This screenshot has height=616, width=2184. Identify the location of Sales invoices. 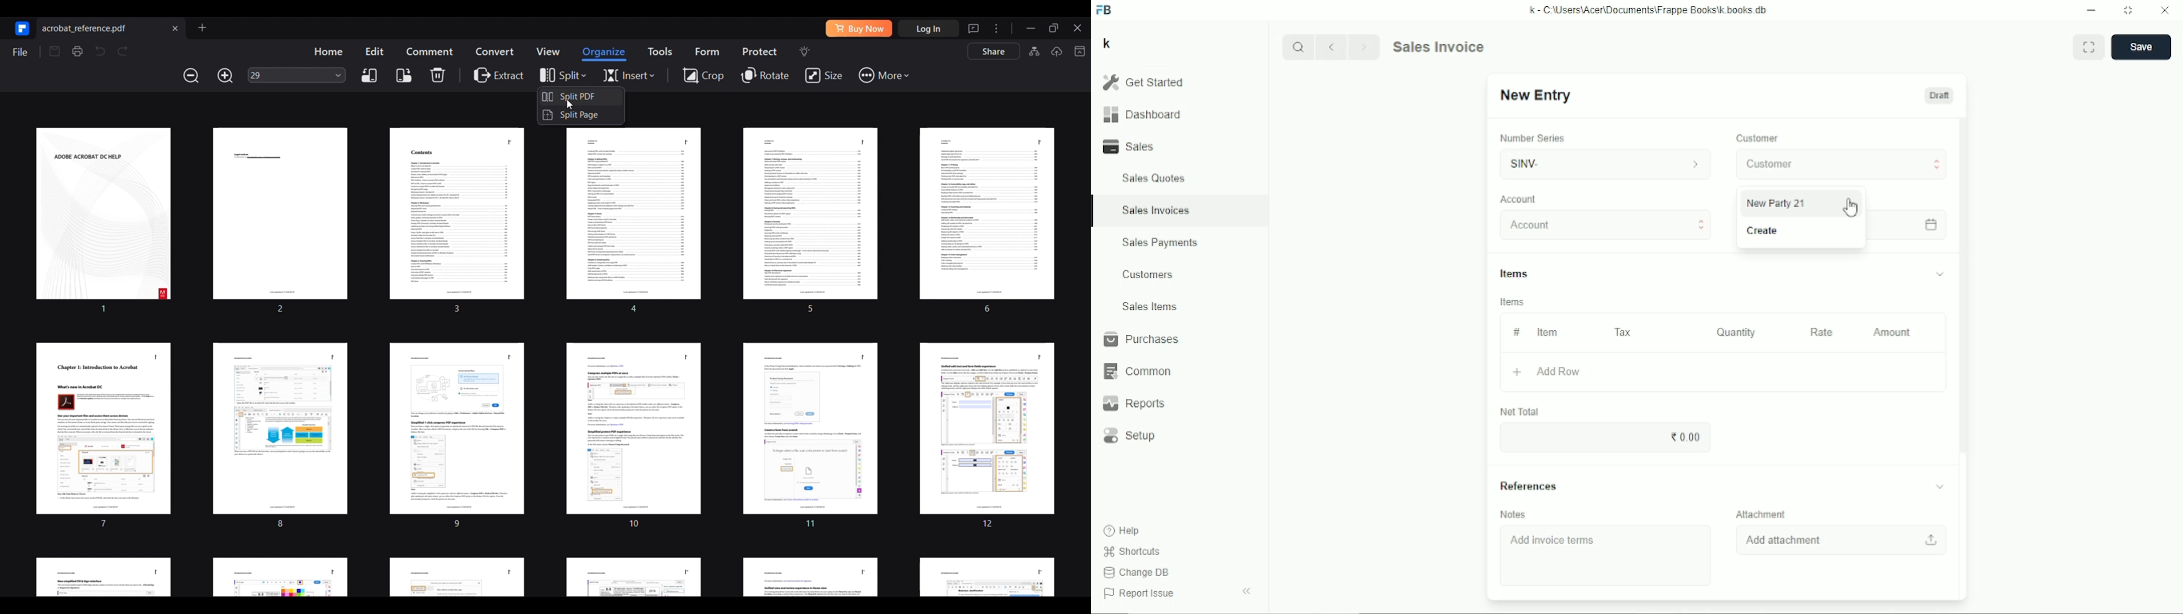
(1155, 210).